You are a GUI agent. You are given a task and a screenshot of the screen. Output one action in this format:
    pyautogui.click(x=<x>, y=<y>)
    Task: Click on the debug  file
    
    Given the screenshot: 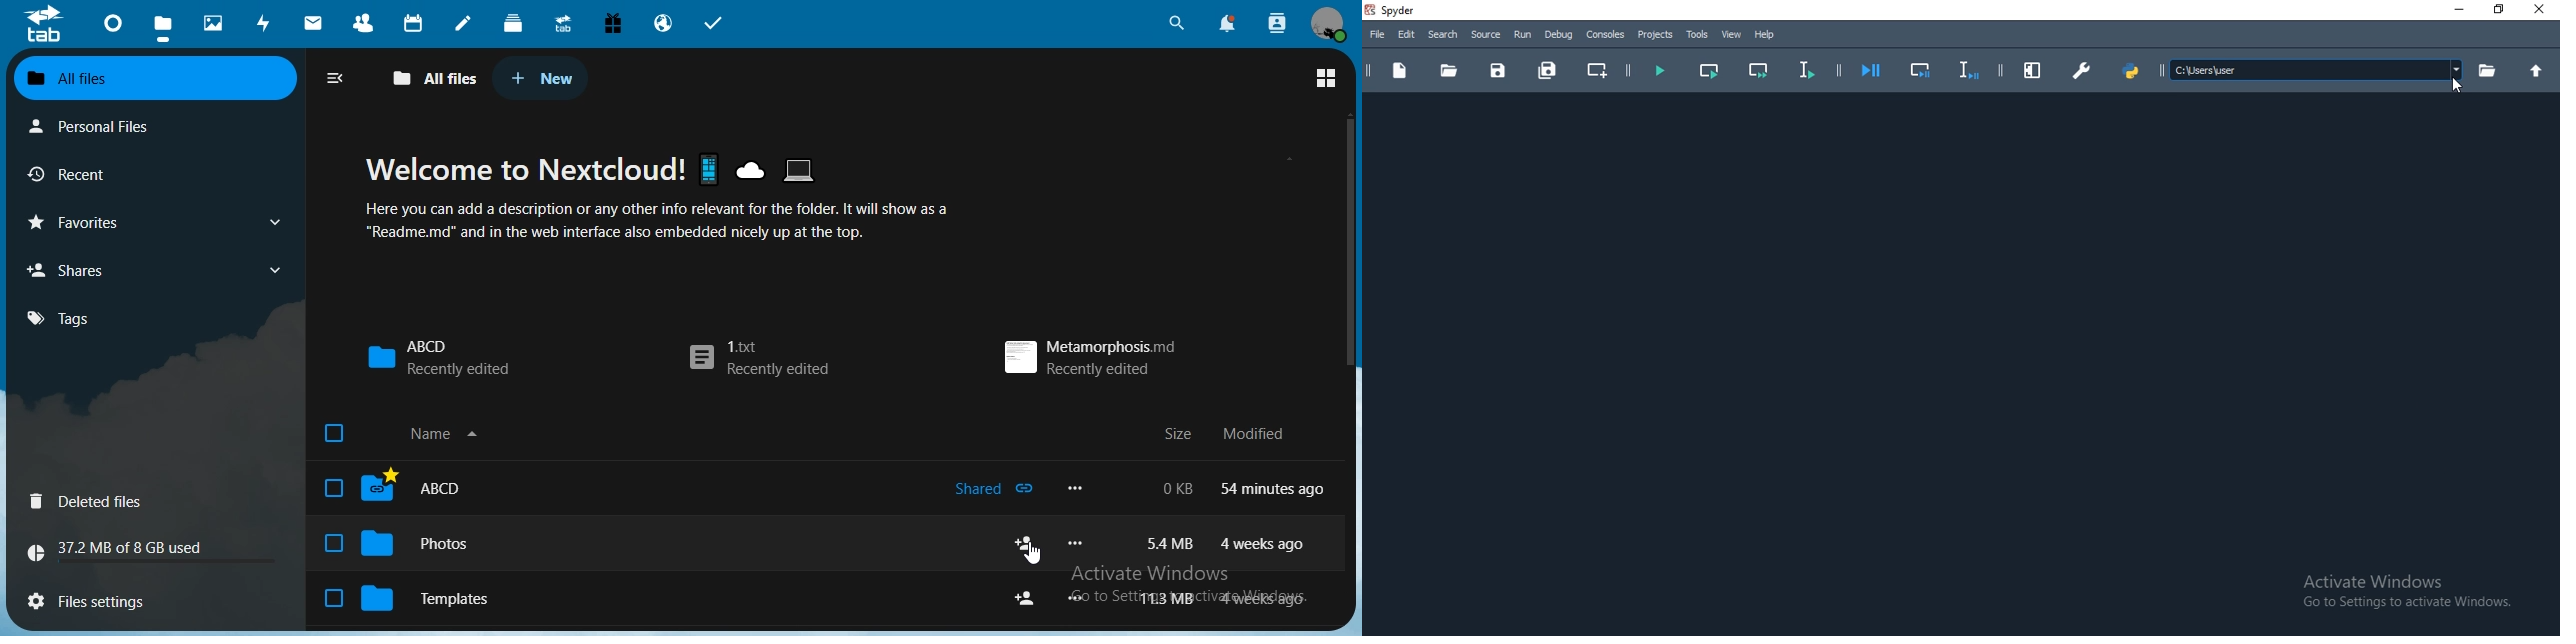 What is the action you would take?
    pyautogui.click(x=1872, y=71)
    